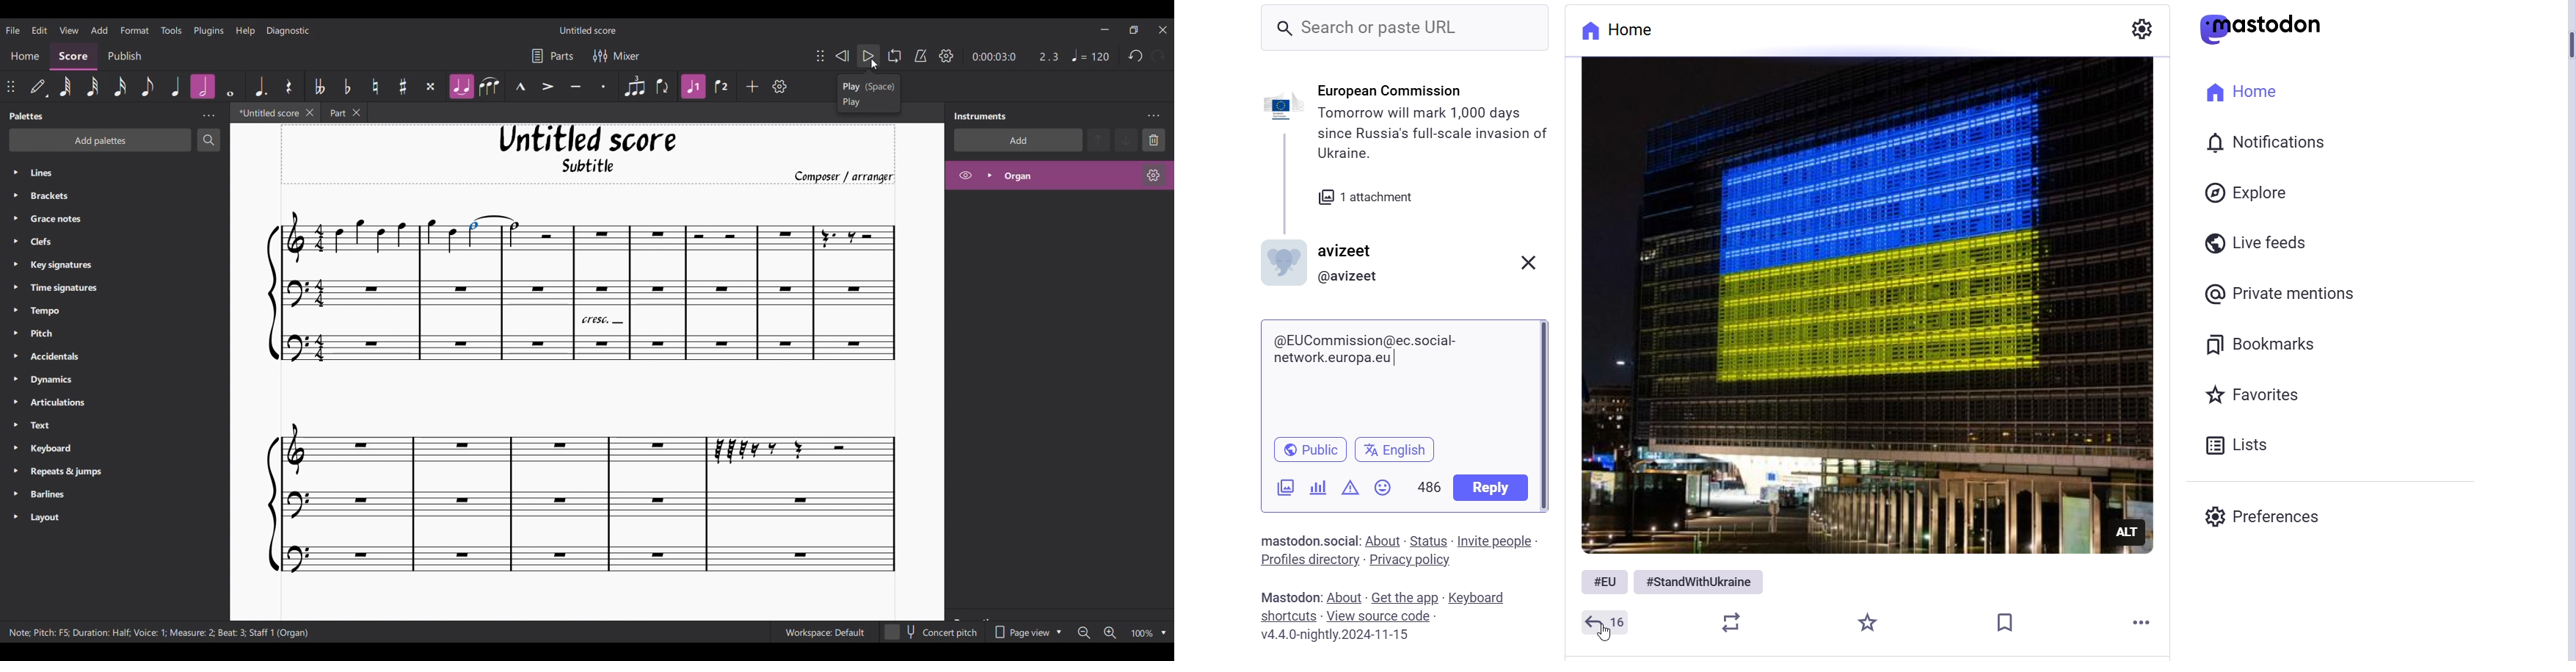  Describe the element at coordinates (842, 56) in the screenshot. I see `Rewind` at that location.